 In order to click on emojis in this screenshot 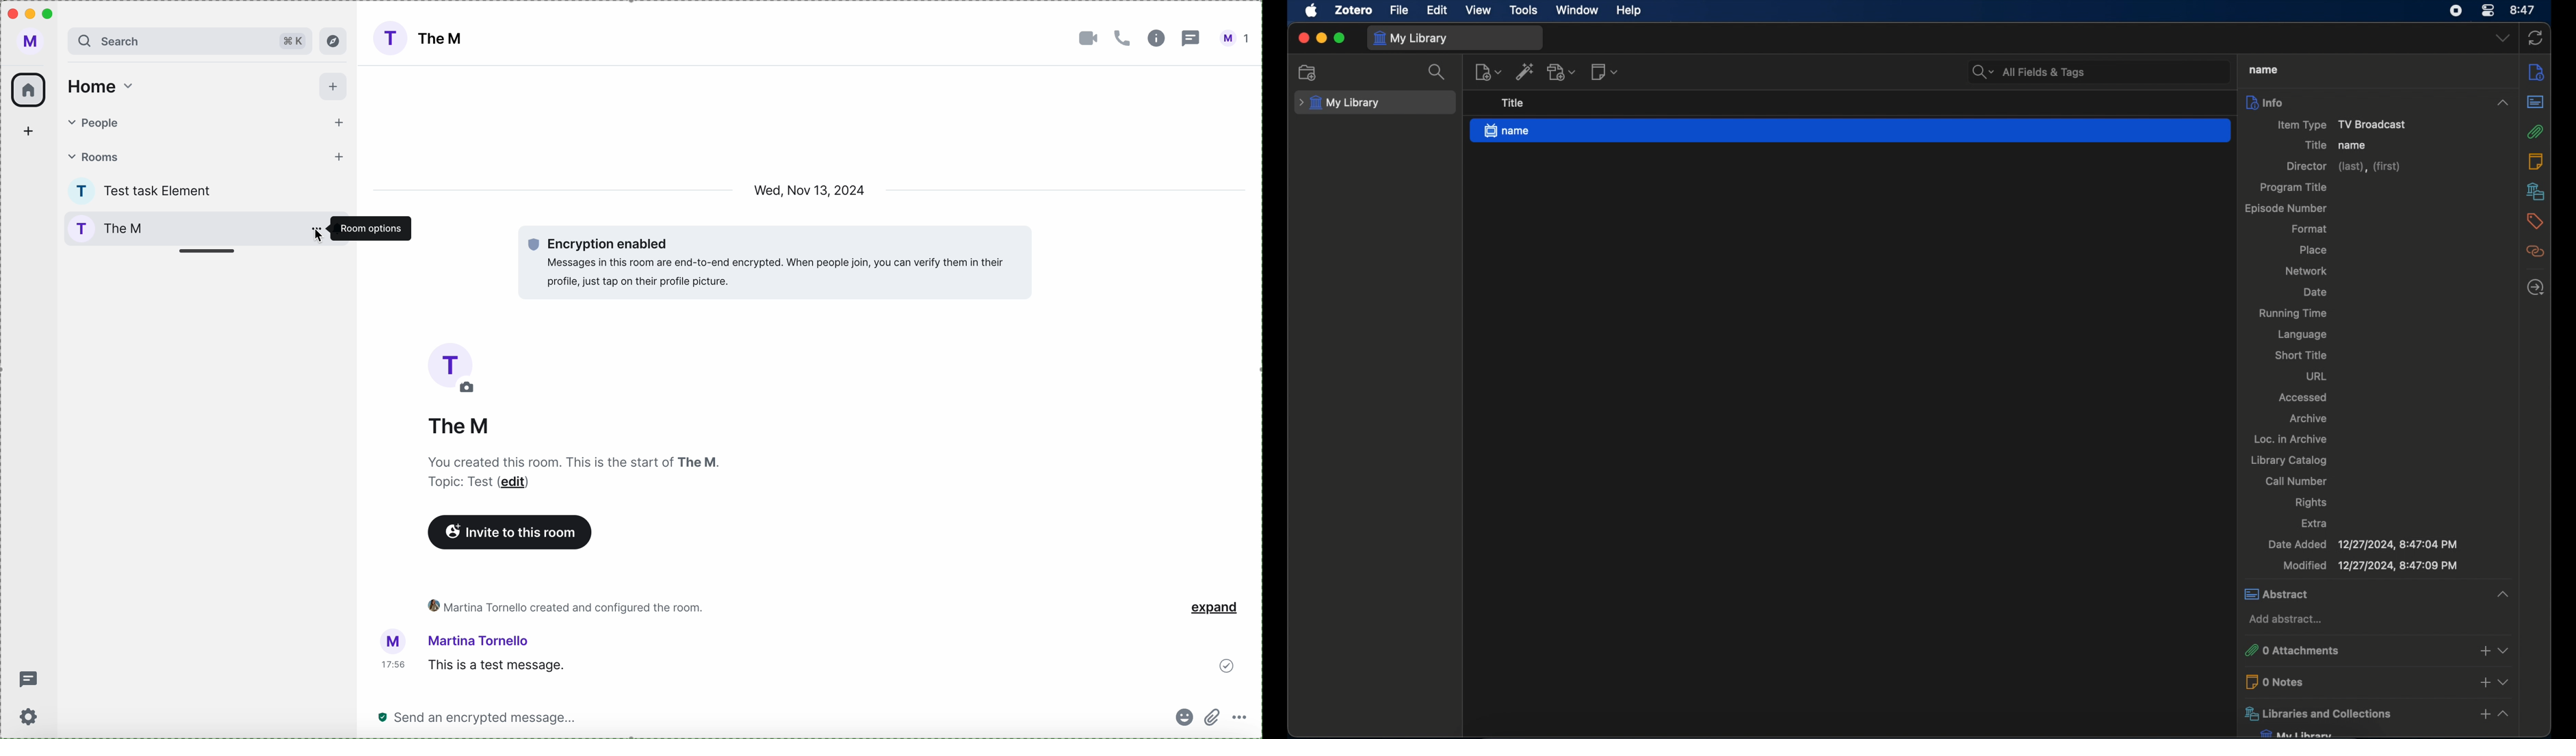, I will do `click(1185, 716)`.